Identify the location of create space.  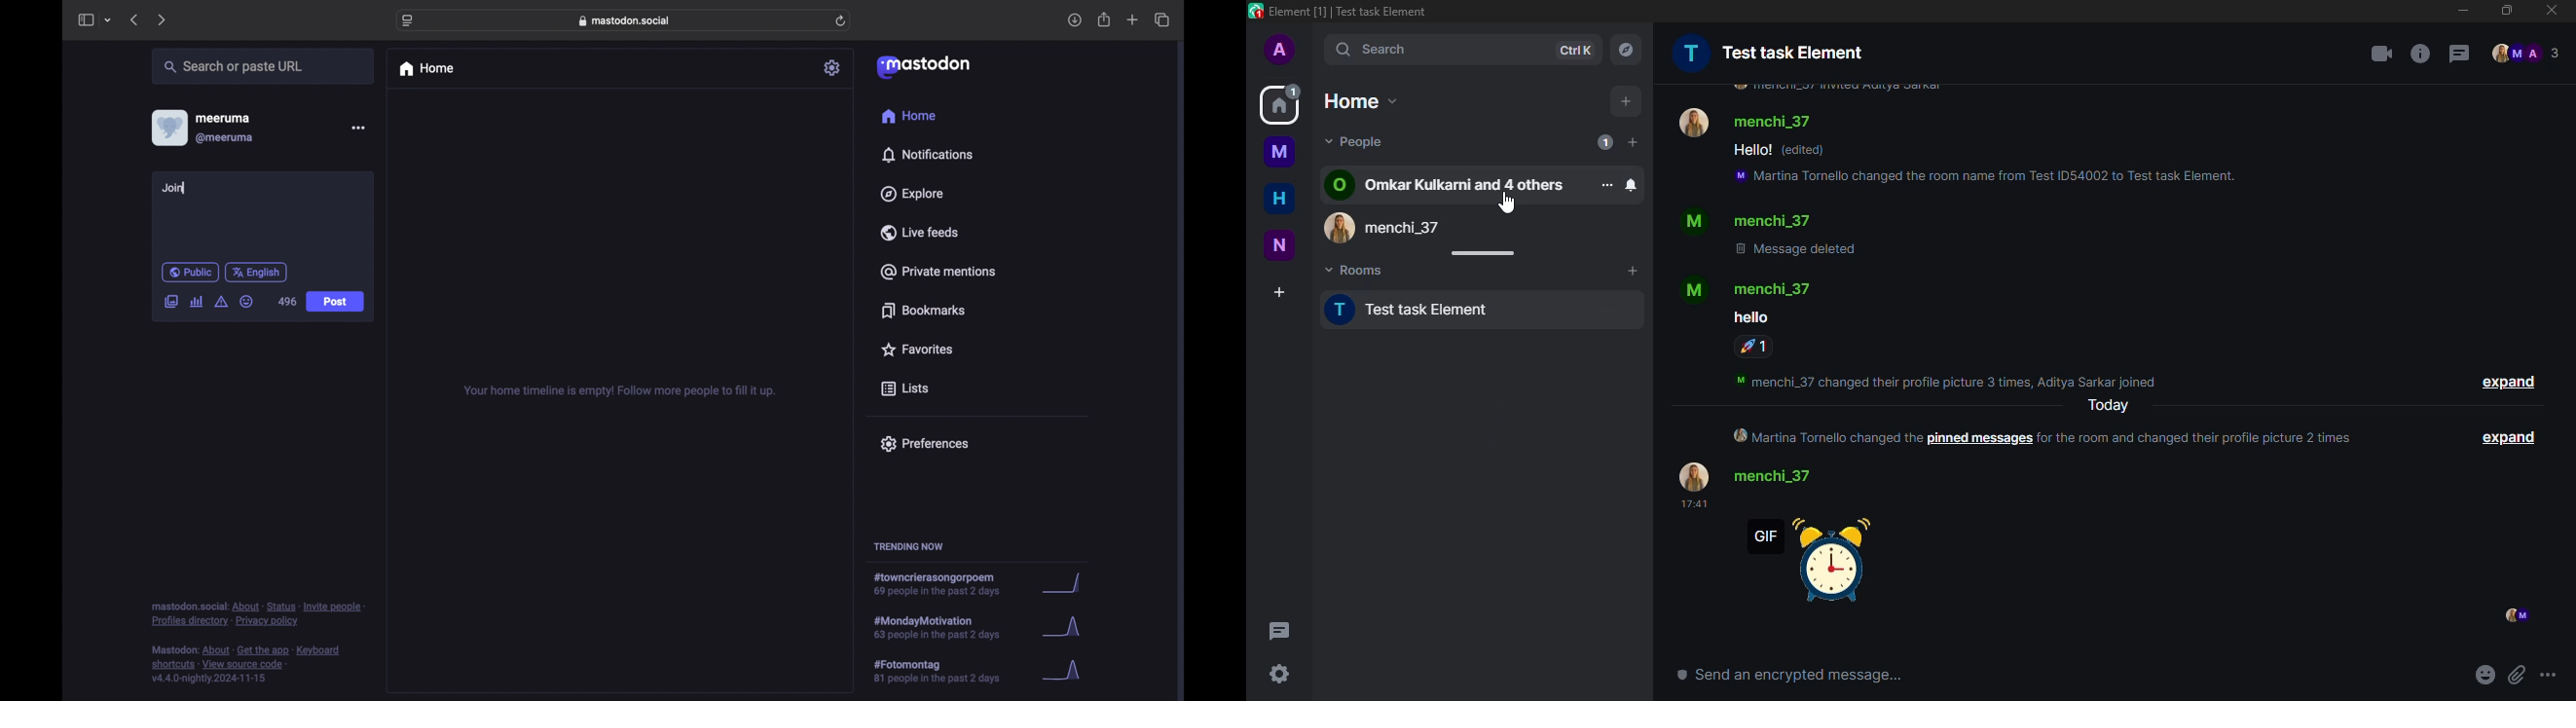
(1279, 292).